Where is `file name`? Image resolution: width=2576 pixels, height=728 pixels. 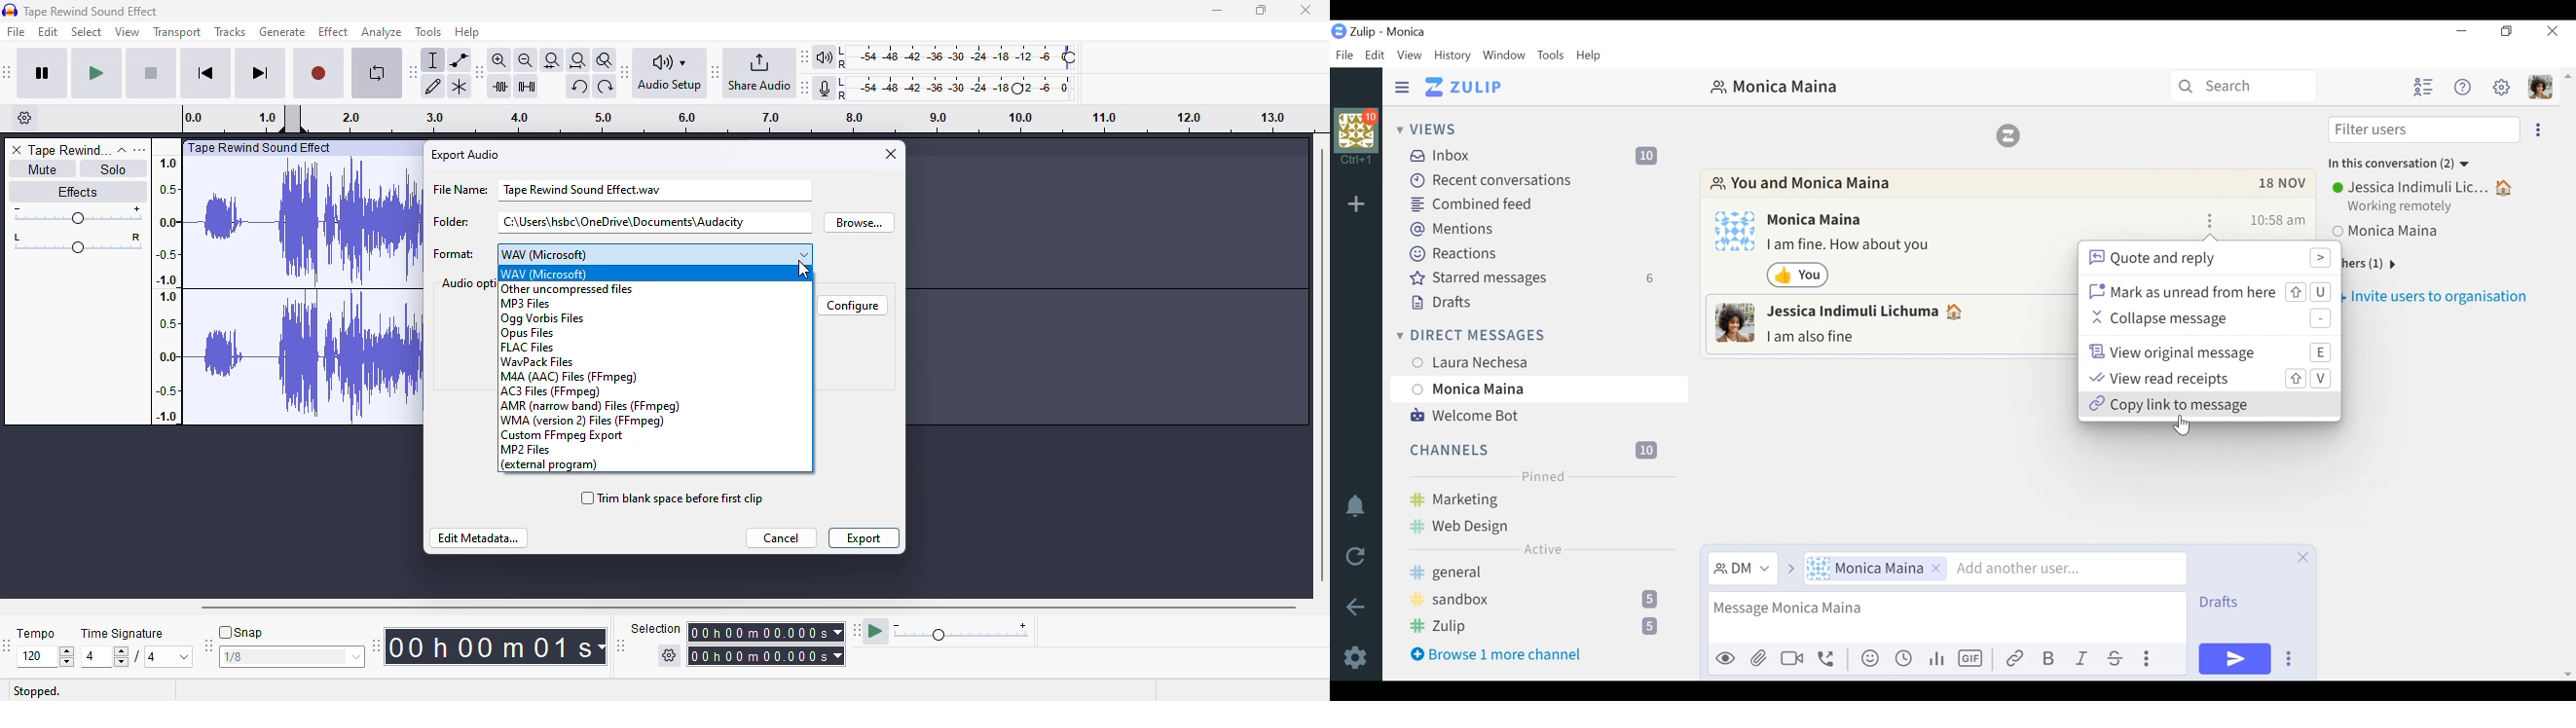 file name is located at coordinates (622, 190).